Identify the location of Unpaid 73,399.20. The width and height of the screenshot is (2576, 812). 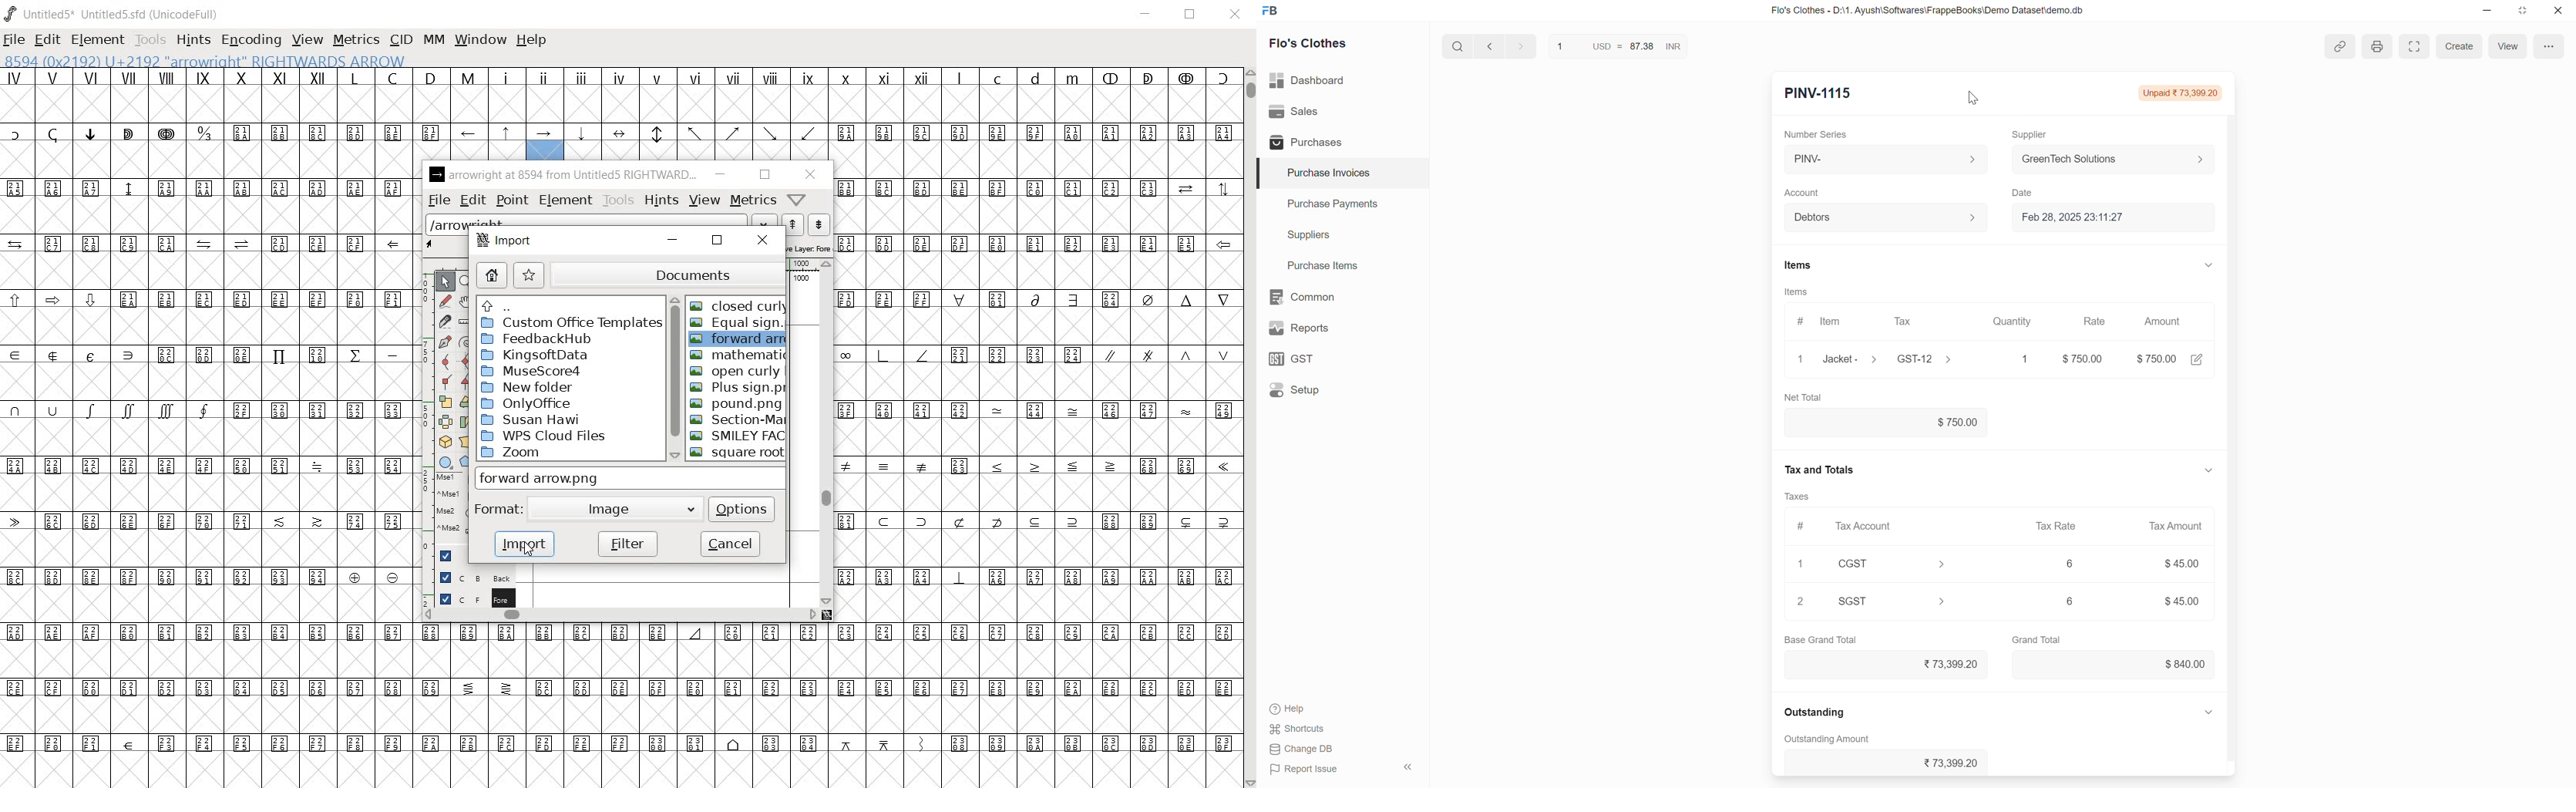
(2181, 93).